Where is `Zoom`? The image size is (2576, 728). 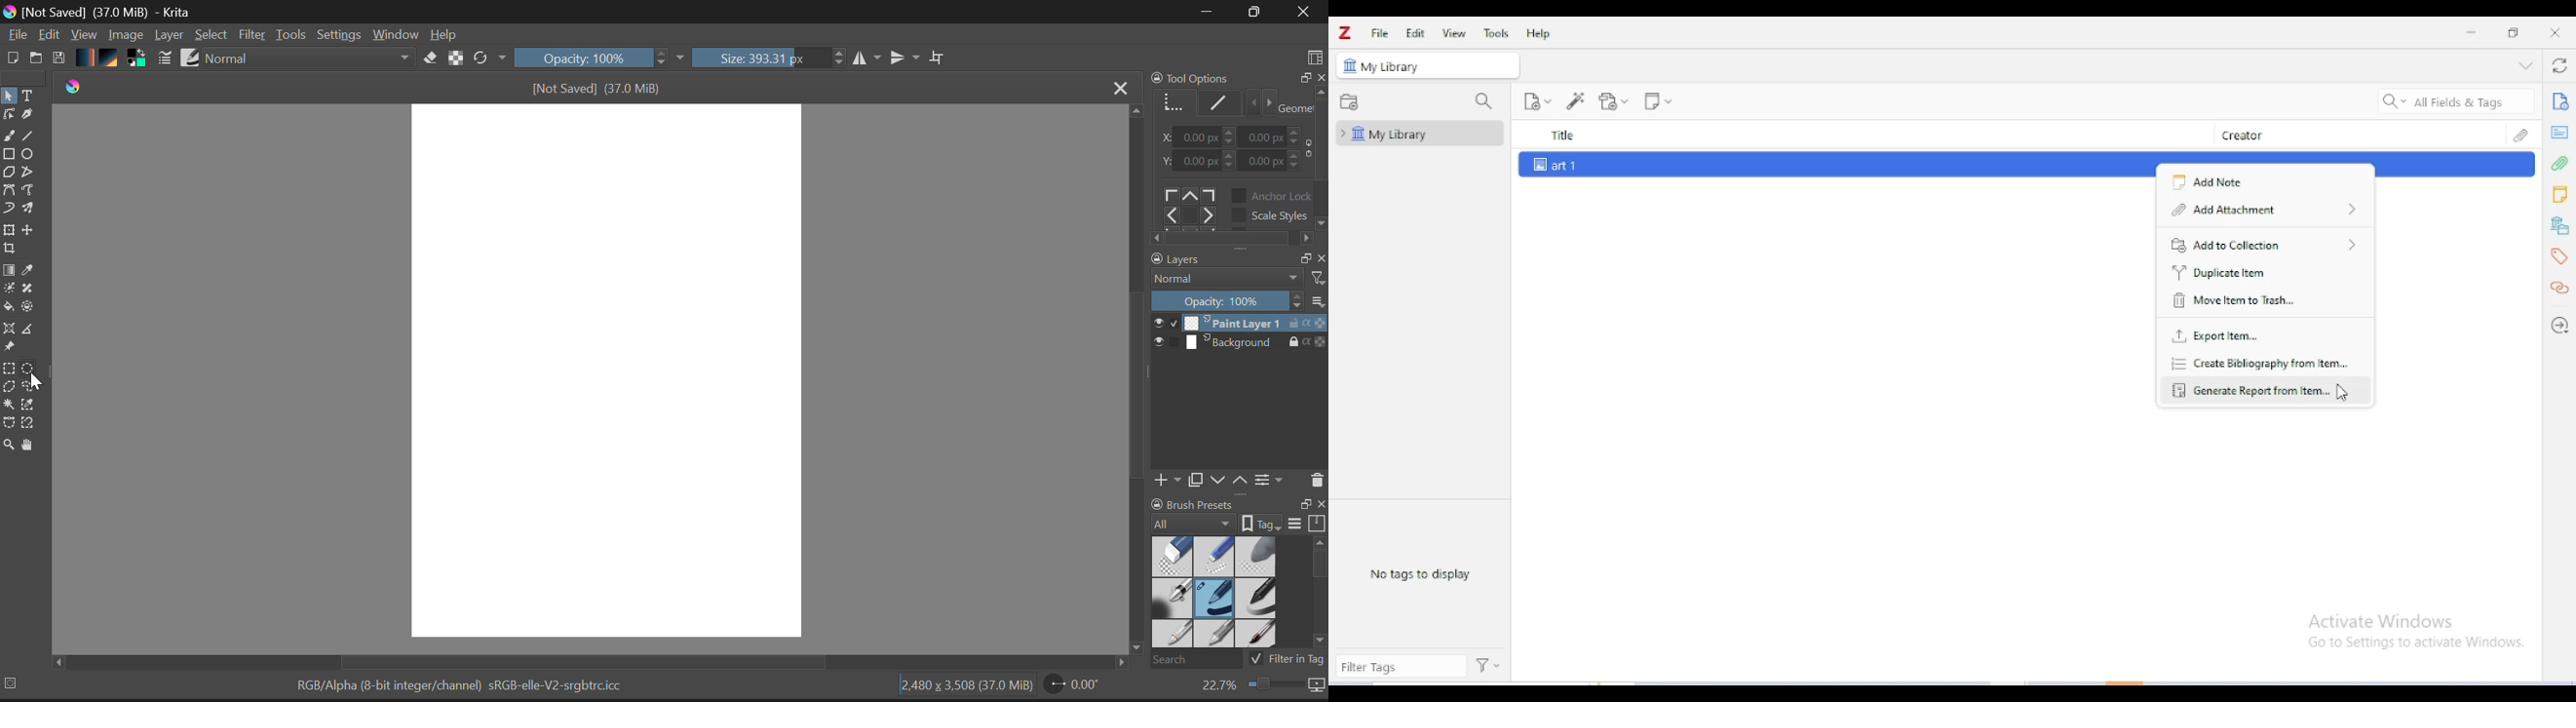 Zoom is located at coordinates (8, 443).